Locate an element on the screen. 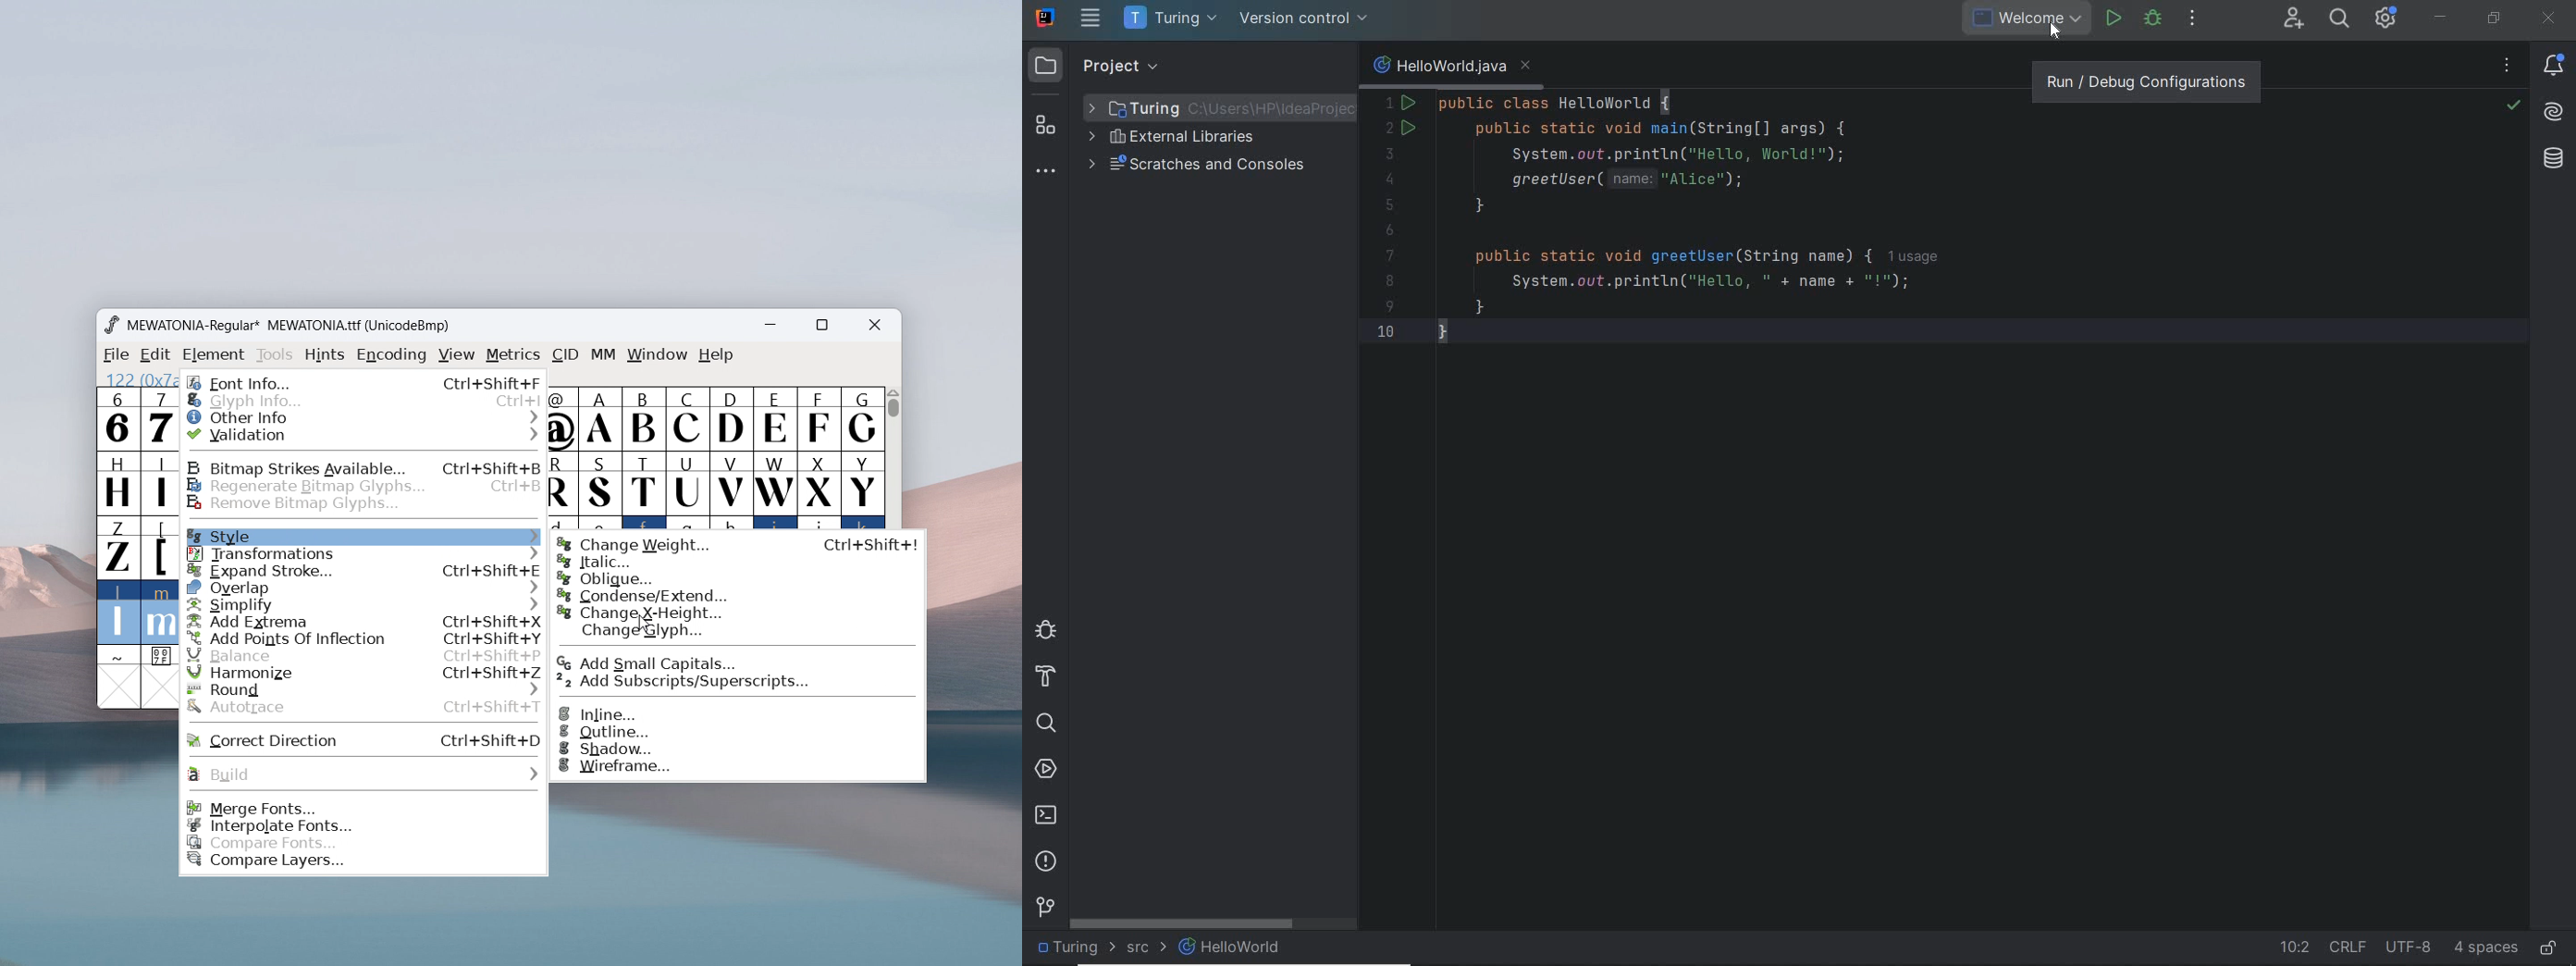 The height and width of the screenshot is (980, 2576). H is located at coordinates (117, 481).